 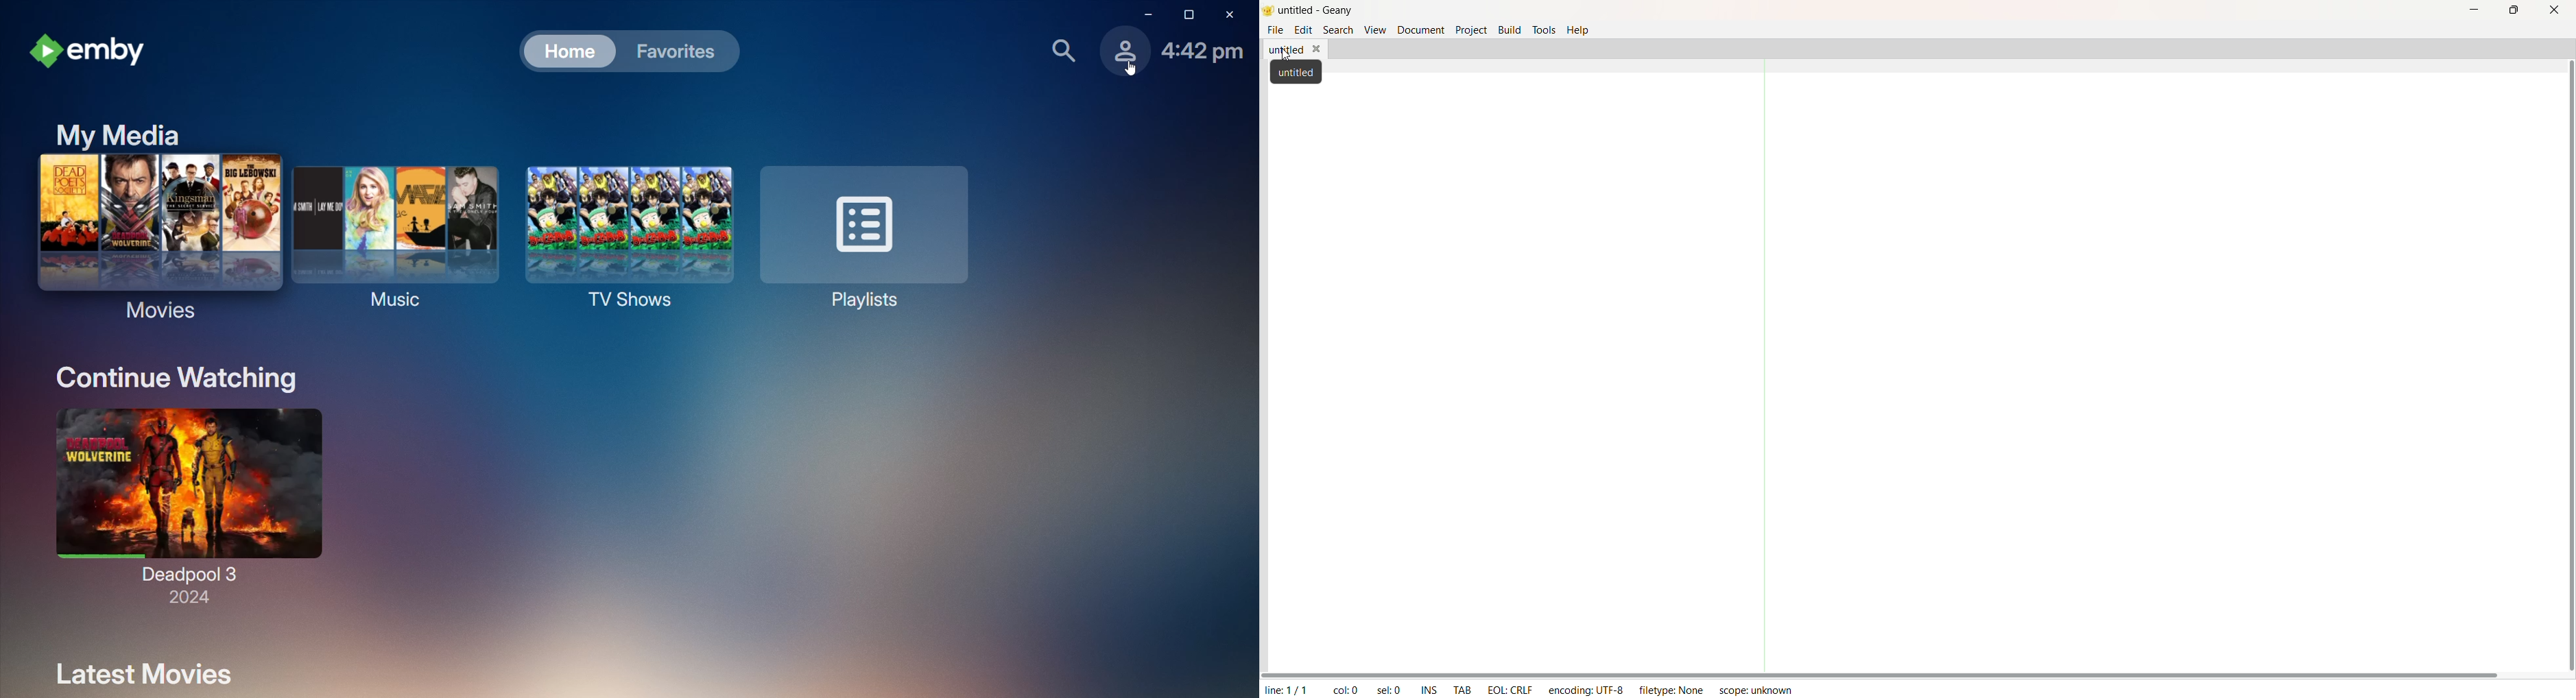 What do you see at coordinates (1346, 689) in the screenshot?
I see `col:0` at bounding box center [1346, 689].